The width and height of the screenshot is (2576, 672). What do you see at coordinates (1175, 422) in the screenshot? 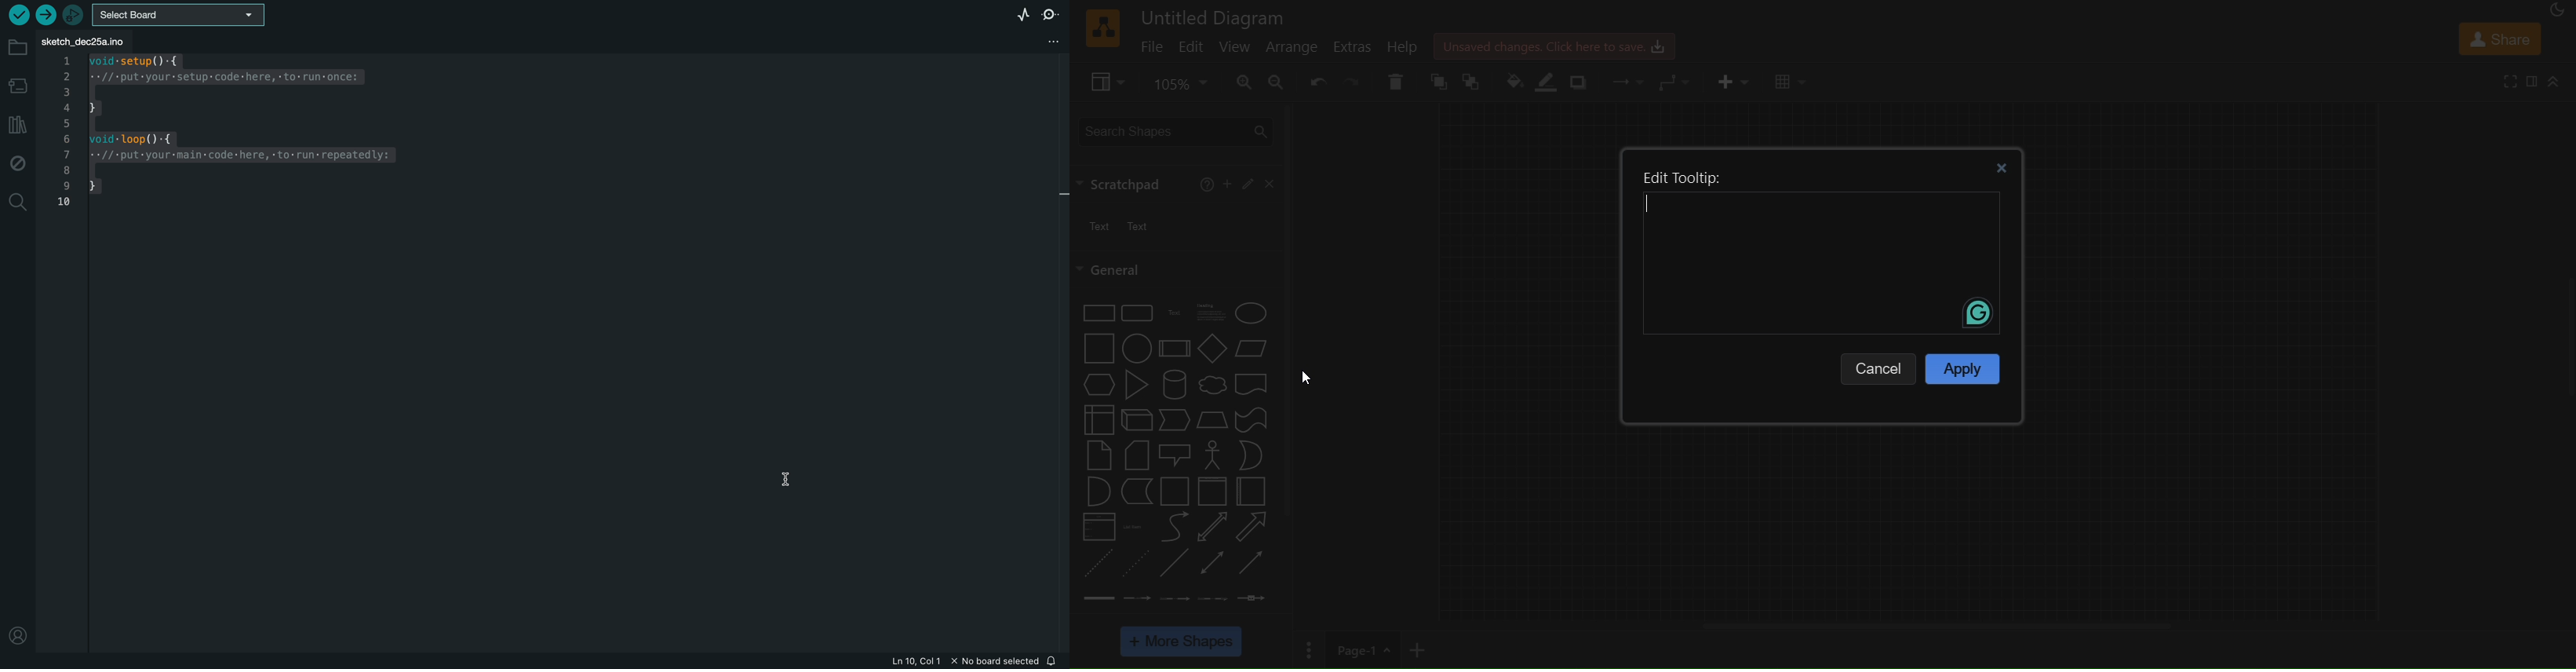
I see `steps` at bounding box center [1175, 422].